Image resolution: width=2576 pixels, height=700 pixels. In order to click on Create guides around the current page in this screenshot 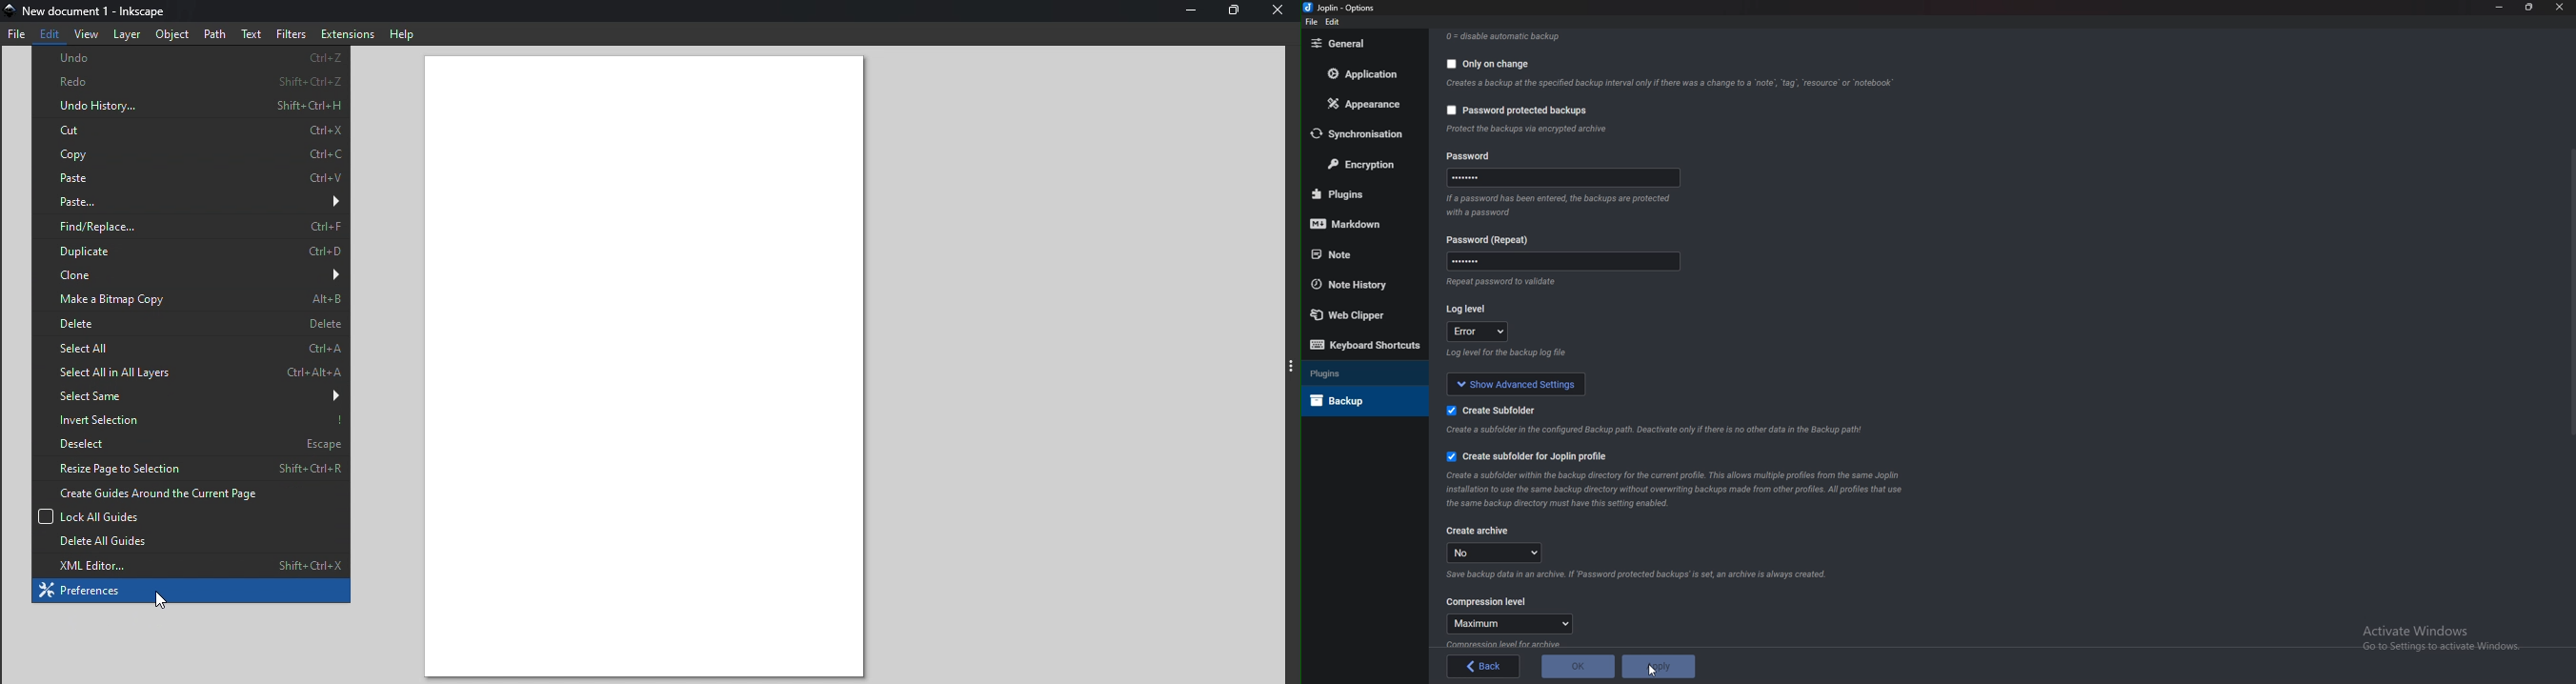, I will do `click(190, 493)`.